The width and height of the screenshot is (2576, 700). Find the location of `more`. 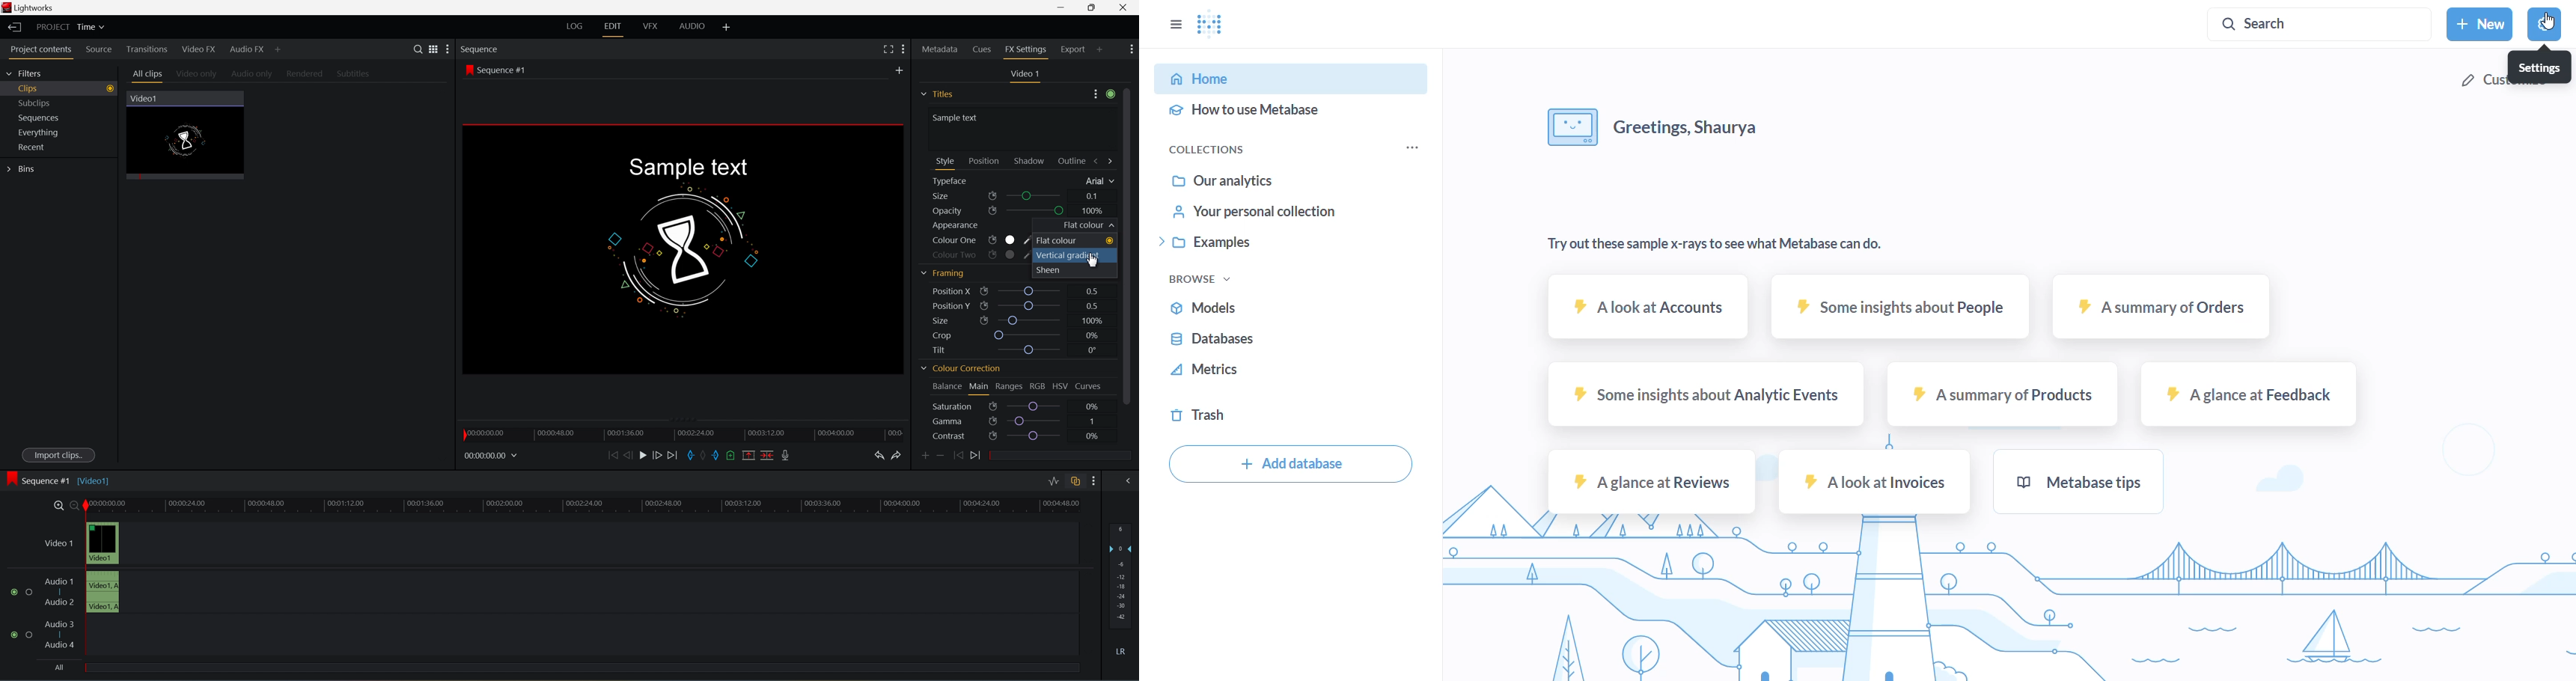

more is located at coordinates (1104, 96).